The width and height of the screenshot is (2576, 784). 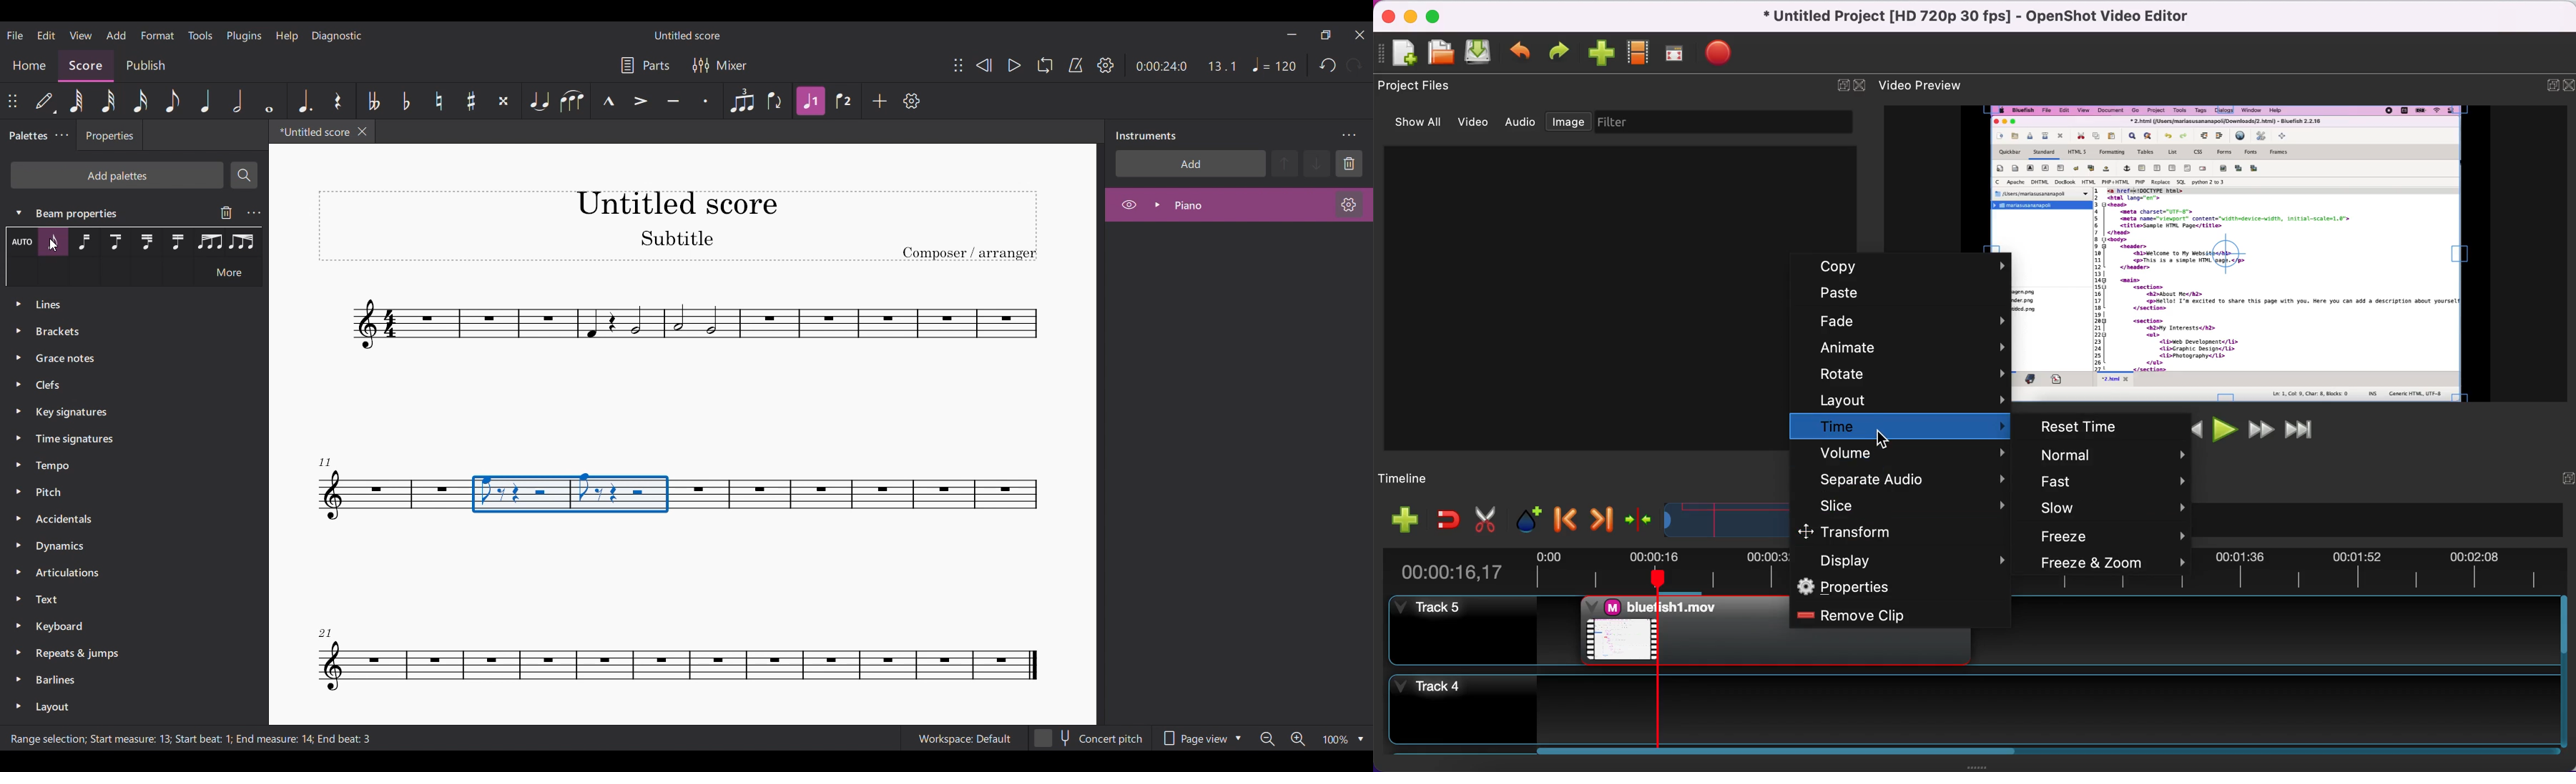 What do you see at coordinates (123, 709) in the screenshot?
I see `Layout` at bounding box center [123, 709].